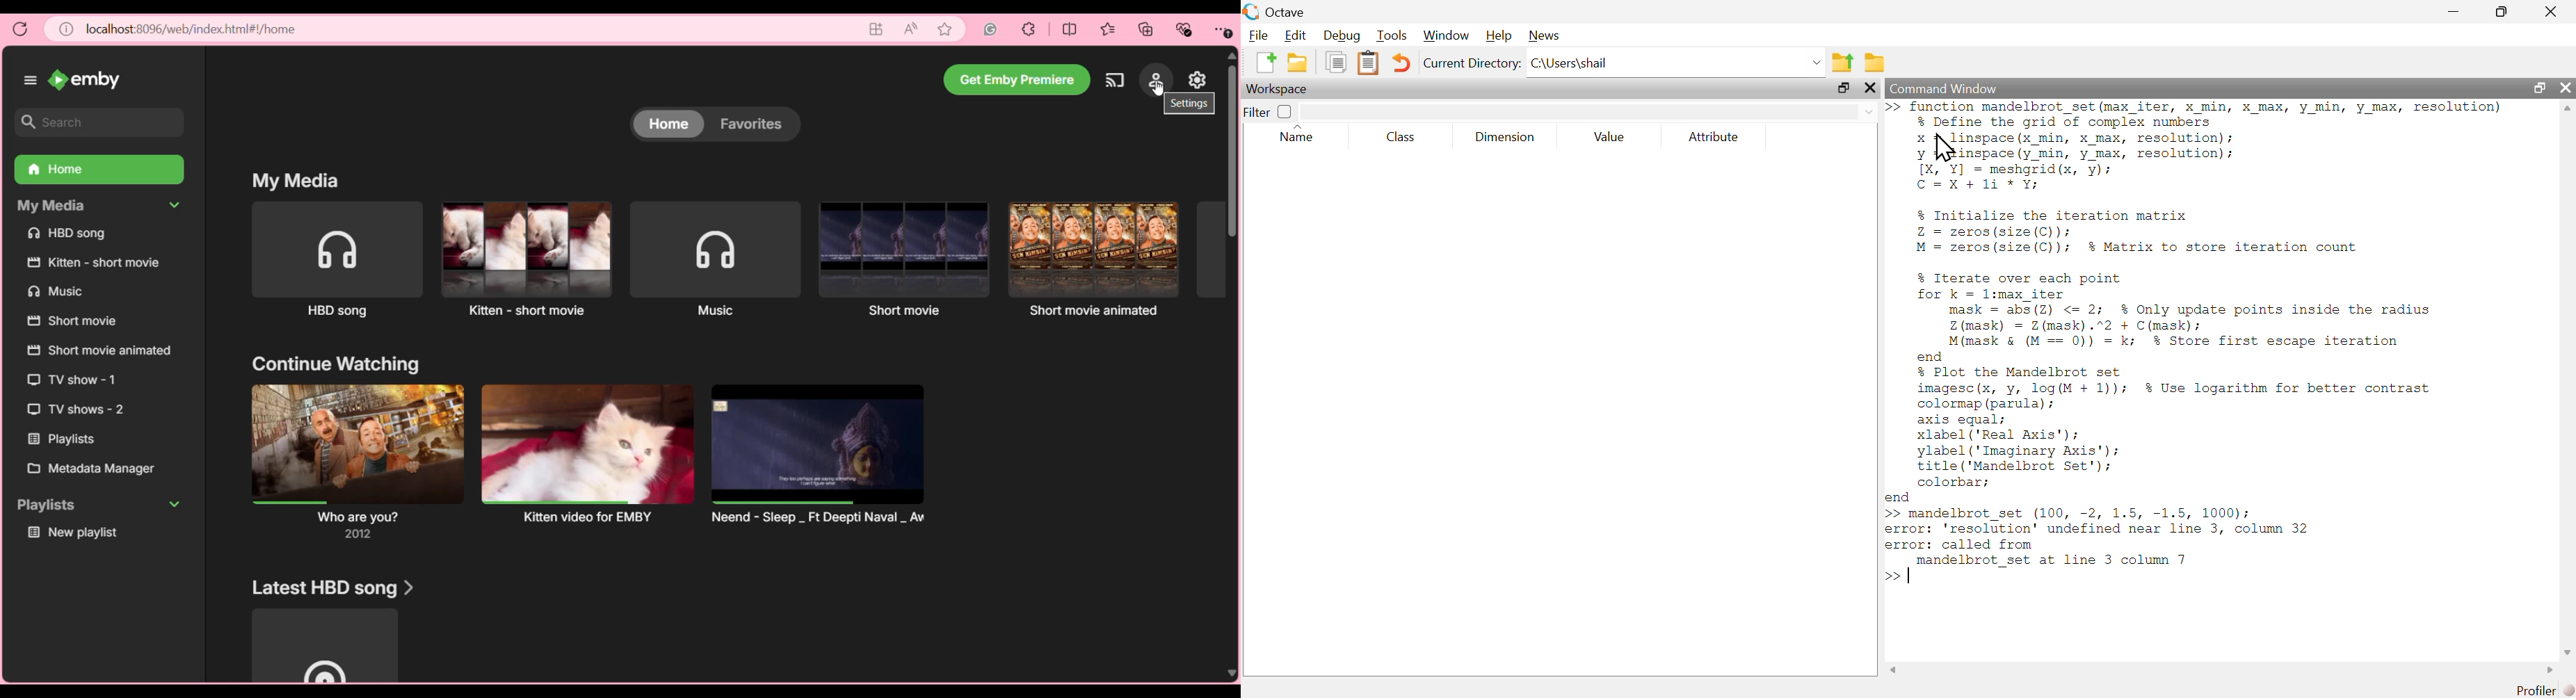 This screenshot has width=2576, height=700. I want to click on open an existing file in editor, so click(1297, 64).